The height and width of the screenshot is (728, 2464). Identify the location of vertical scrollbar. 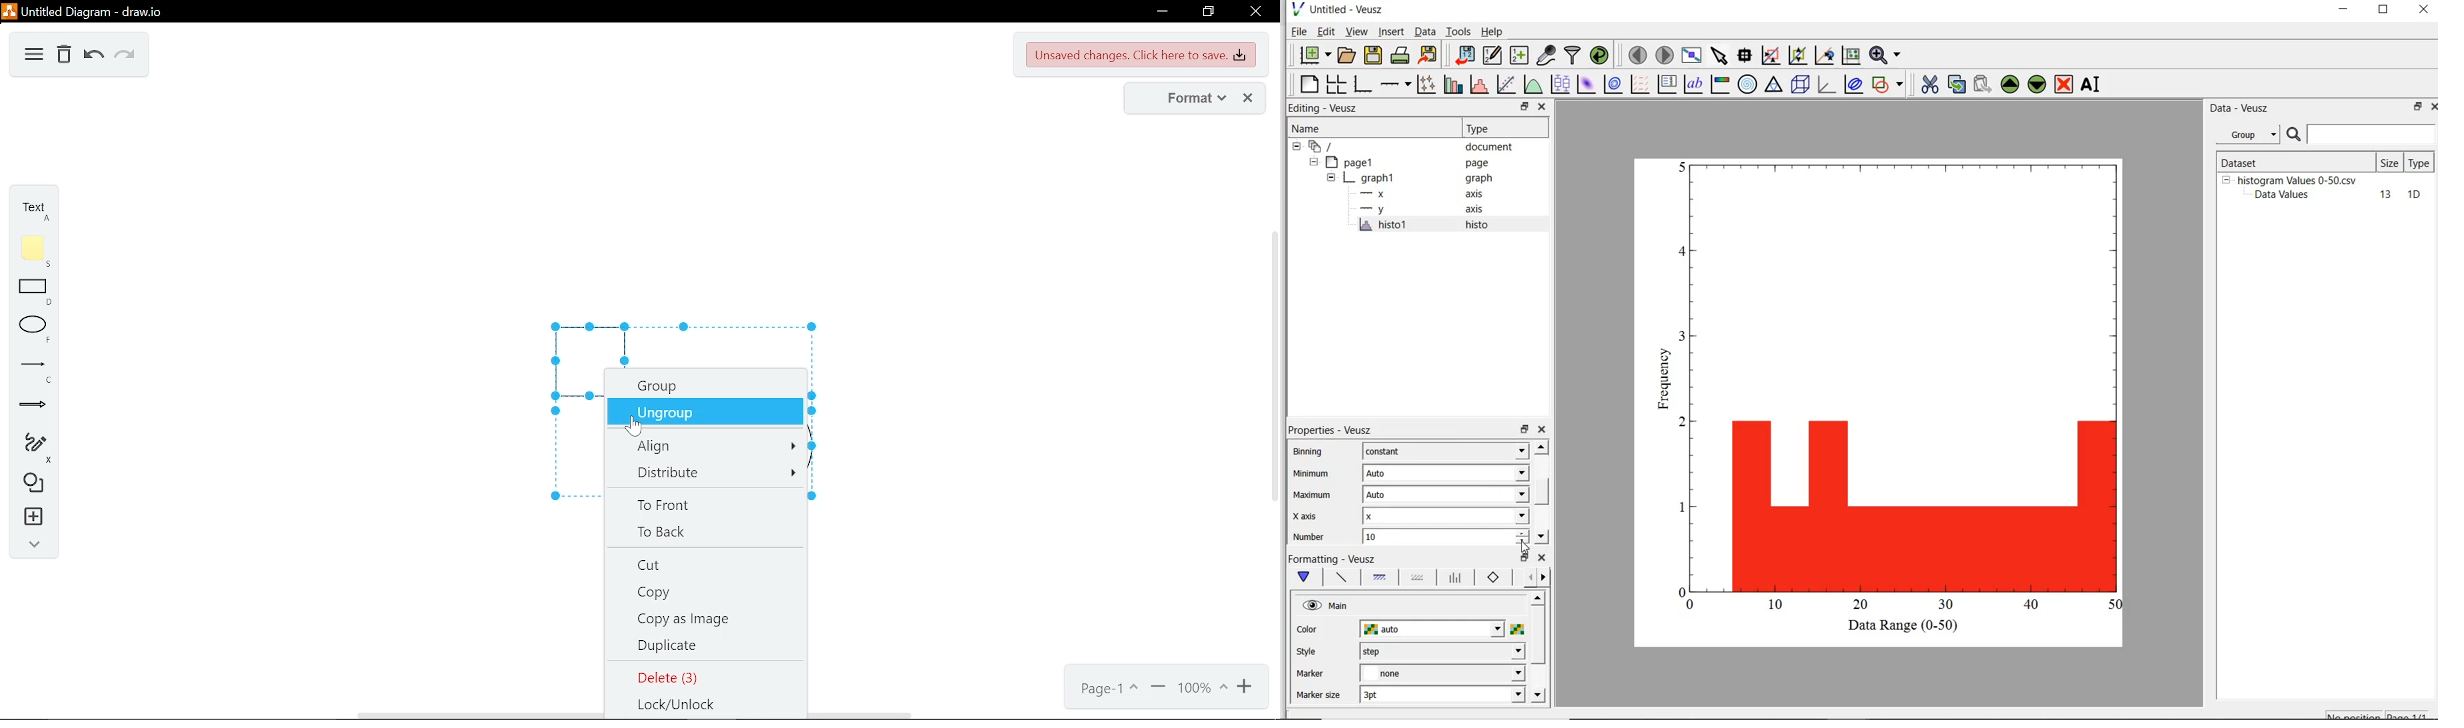
(1272, 364).